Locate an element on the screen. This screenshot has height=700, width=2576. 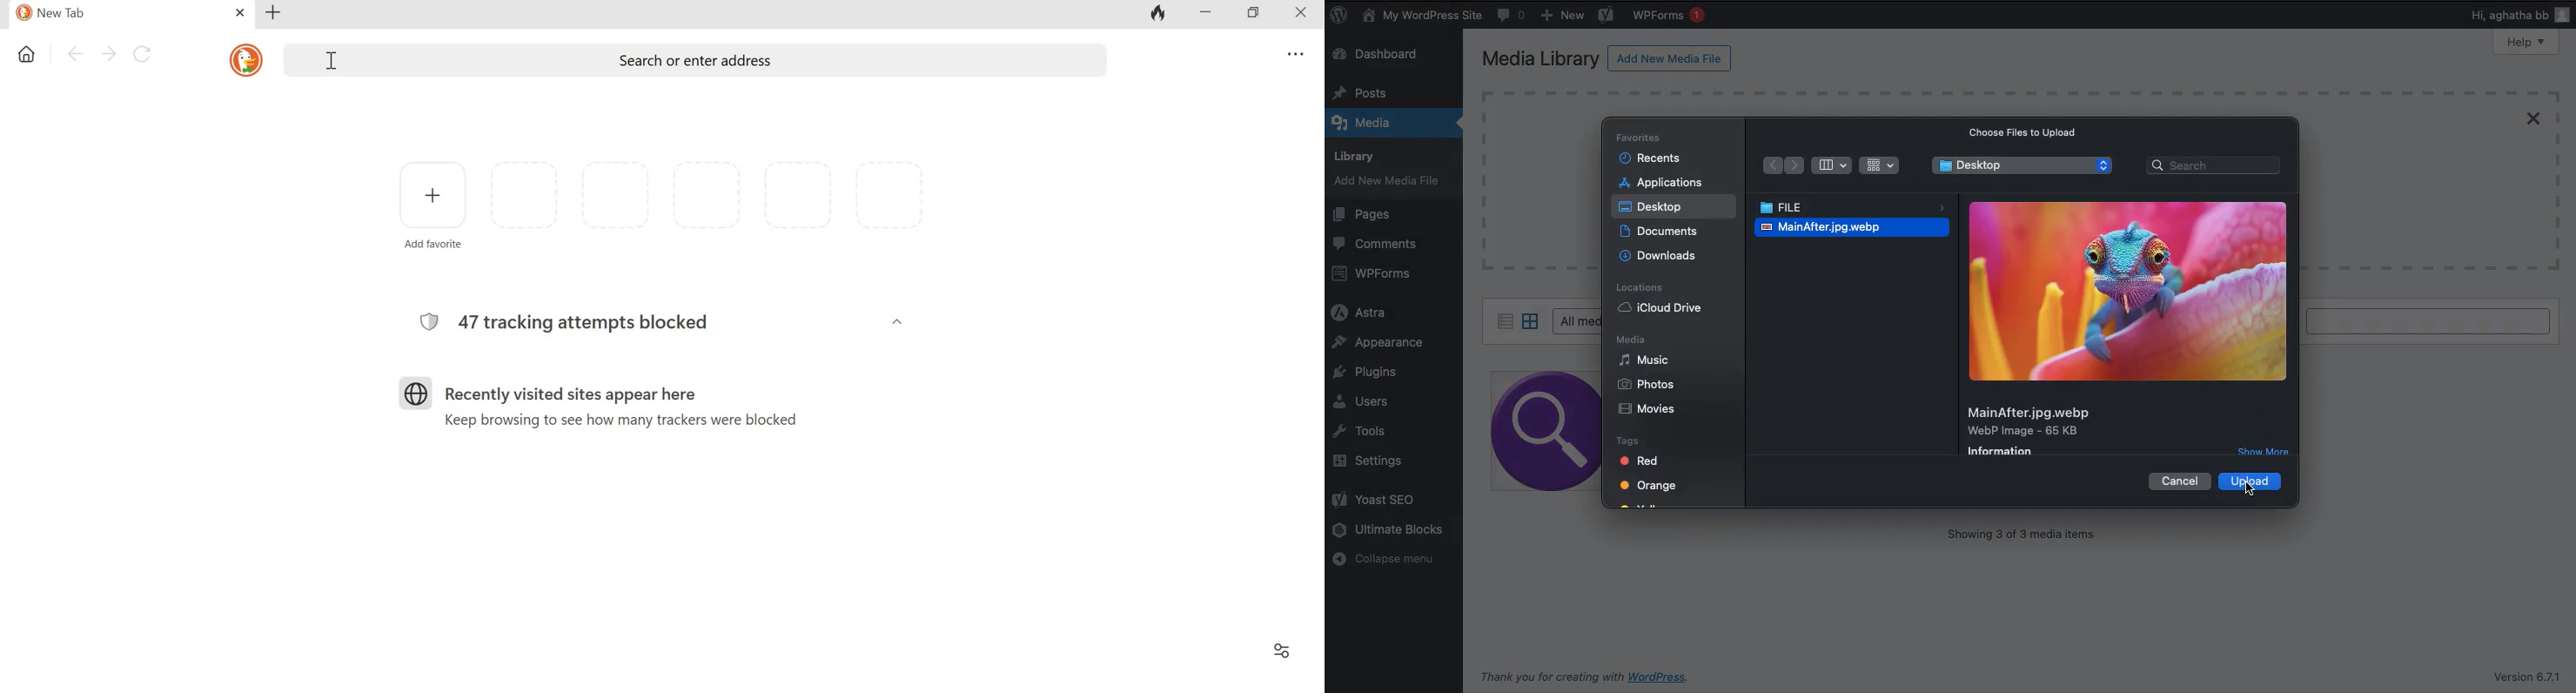
Showing 3 of 3 media items is located at coordinates (2021, 535).